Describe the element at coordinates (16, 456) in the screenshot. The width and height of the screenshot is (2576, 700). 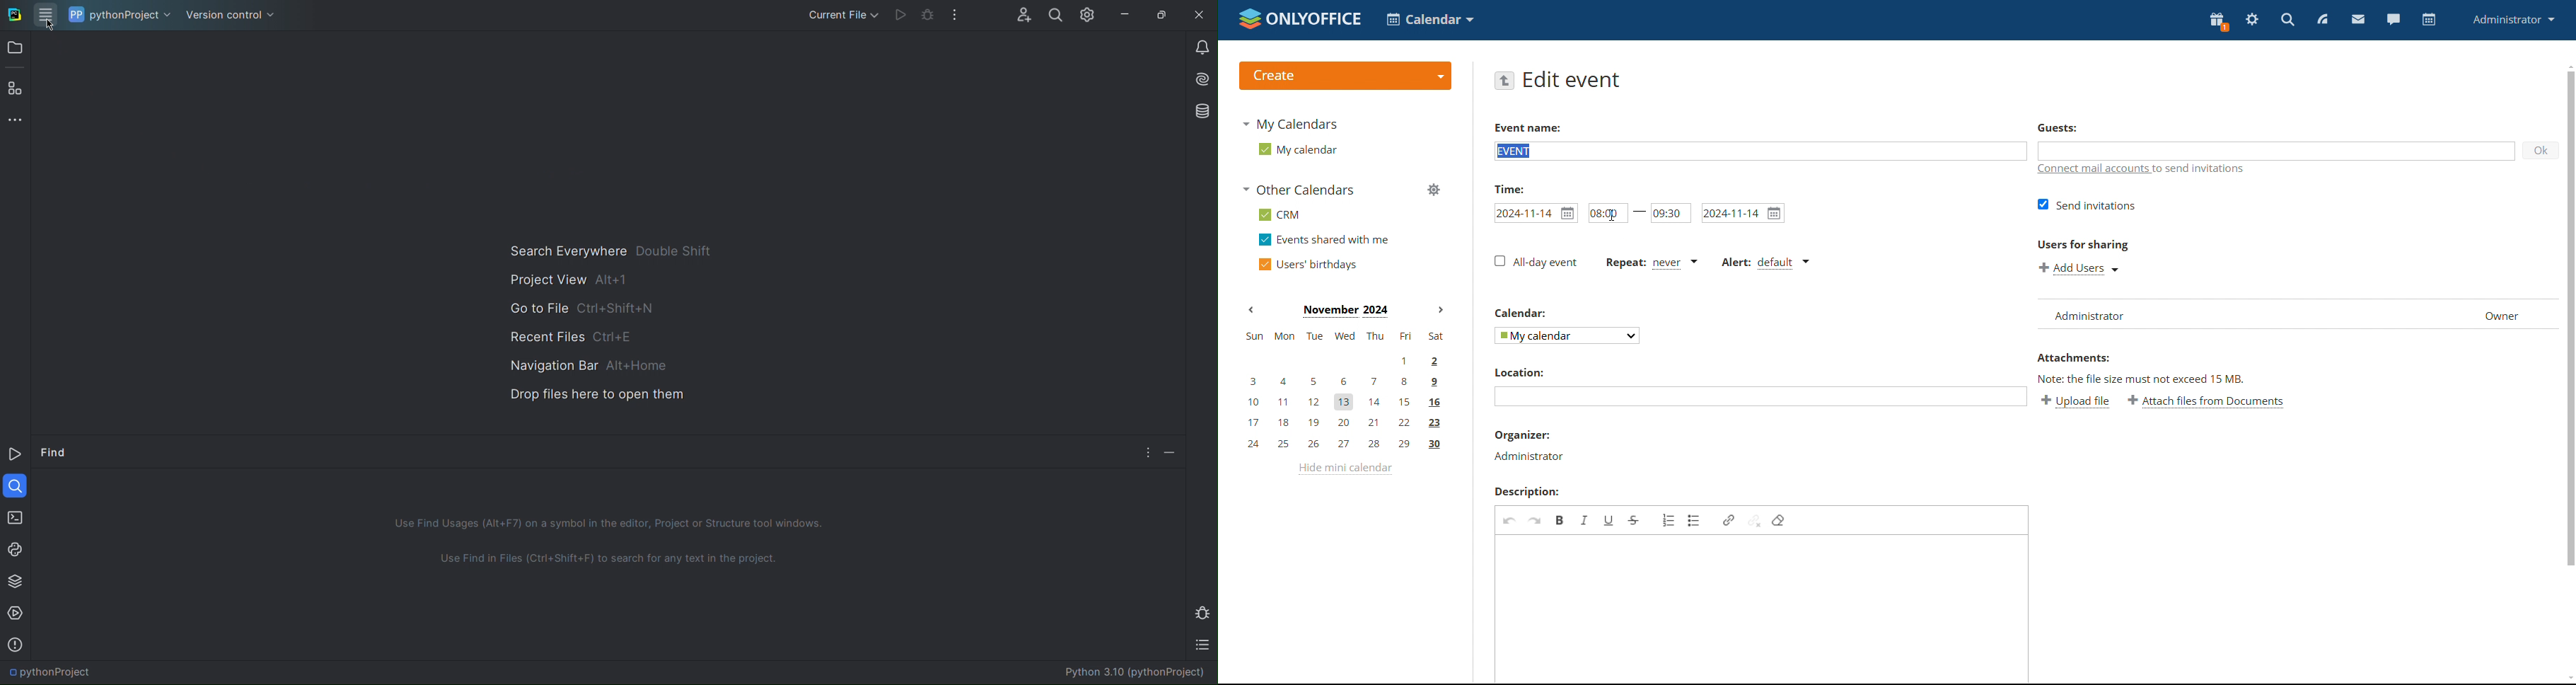
I see `Run` at that location.